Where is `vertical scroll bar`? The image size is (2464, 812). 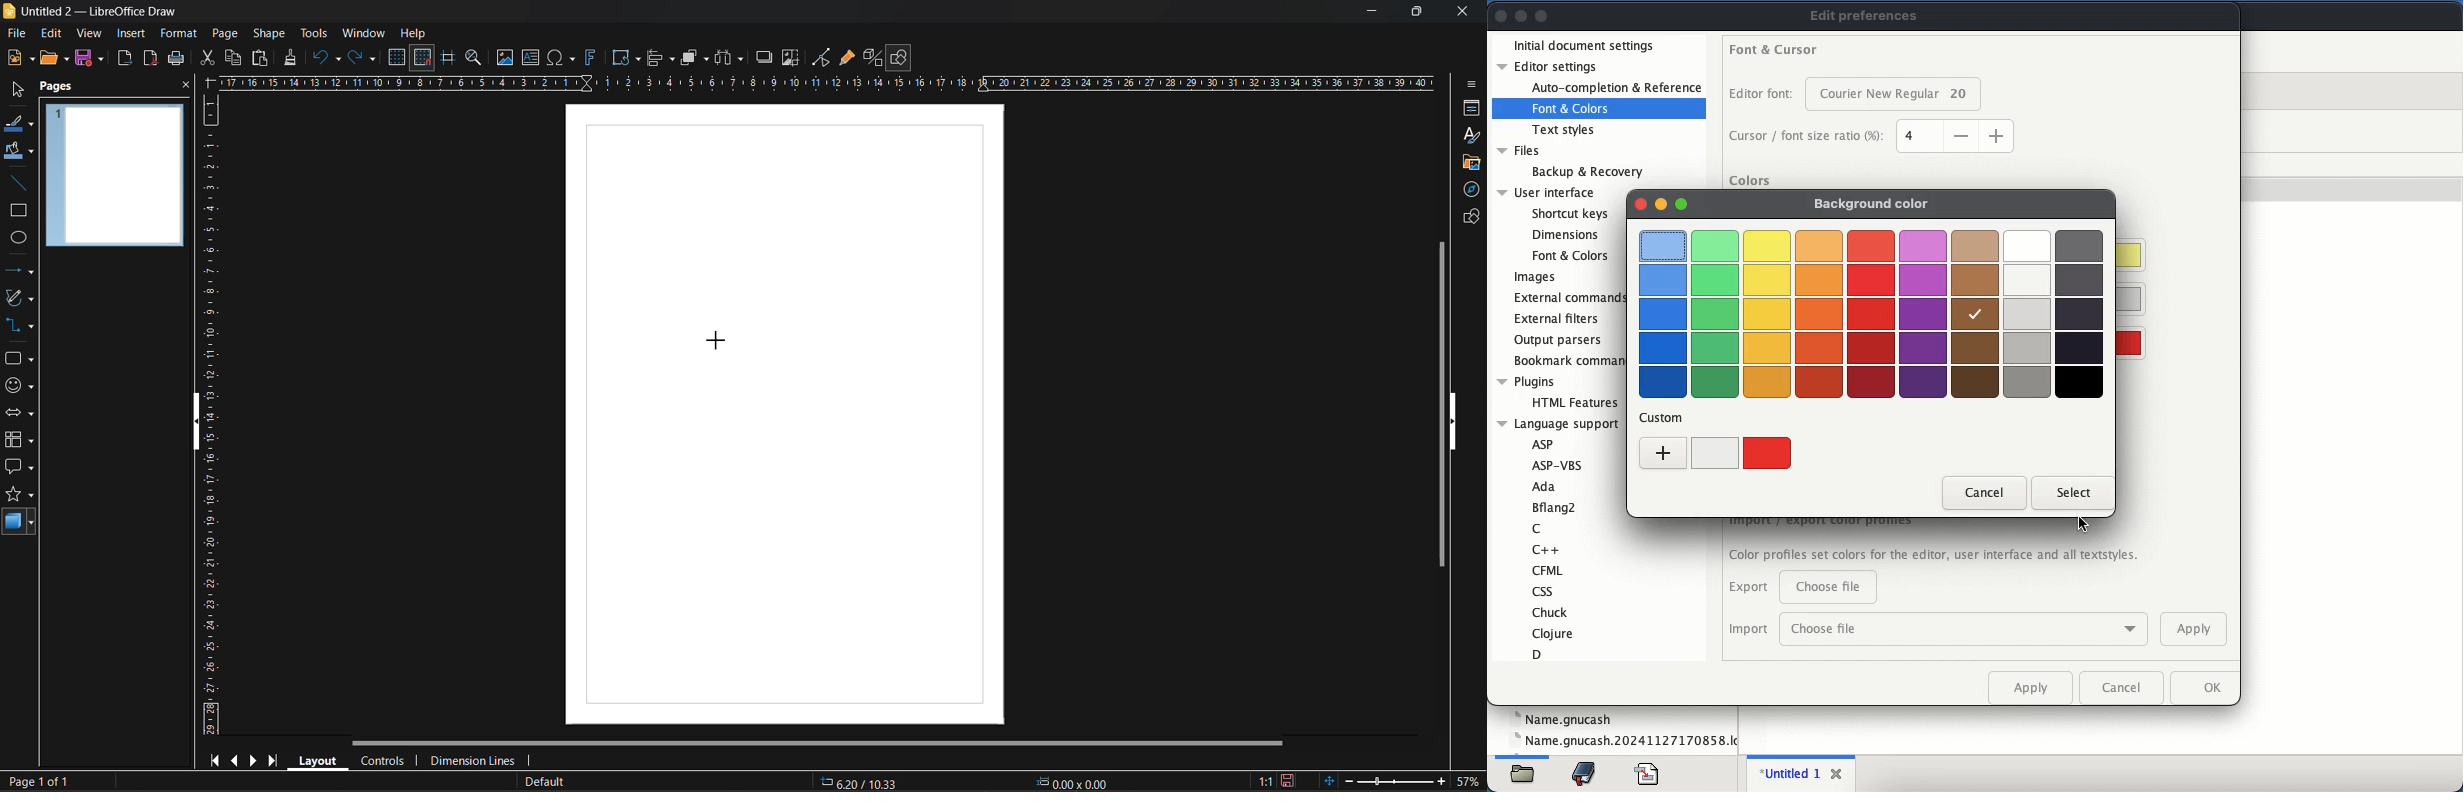 vertical scroll bar is located at coordinates (1442, 403).